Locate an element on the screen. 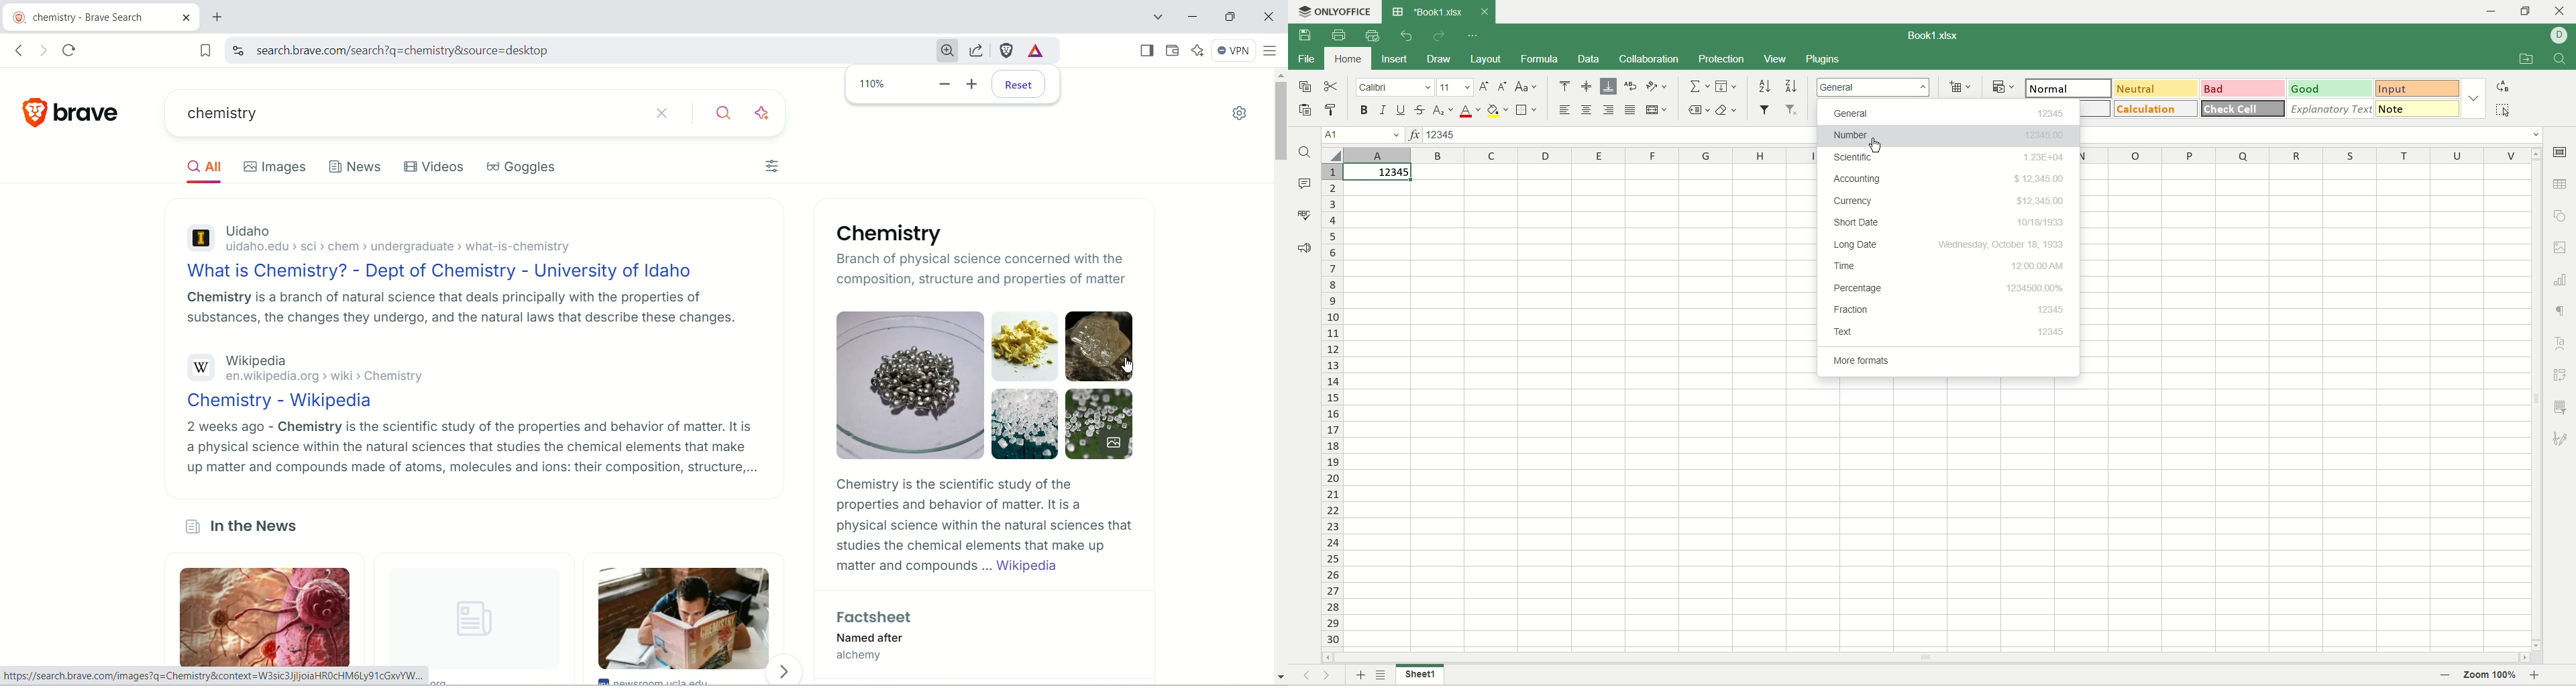 The height and width of the screenshot is (700, 2576). document tab is located at coordinates (1427, 13).